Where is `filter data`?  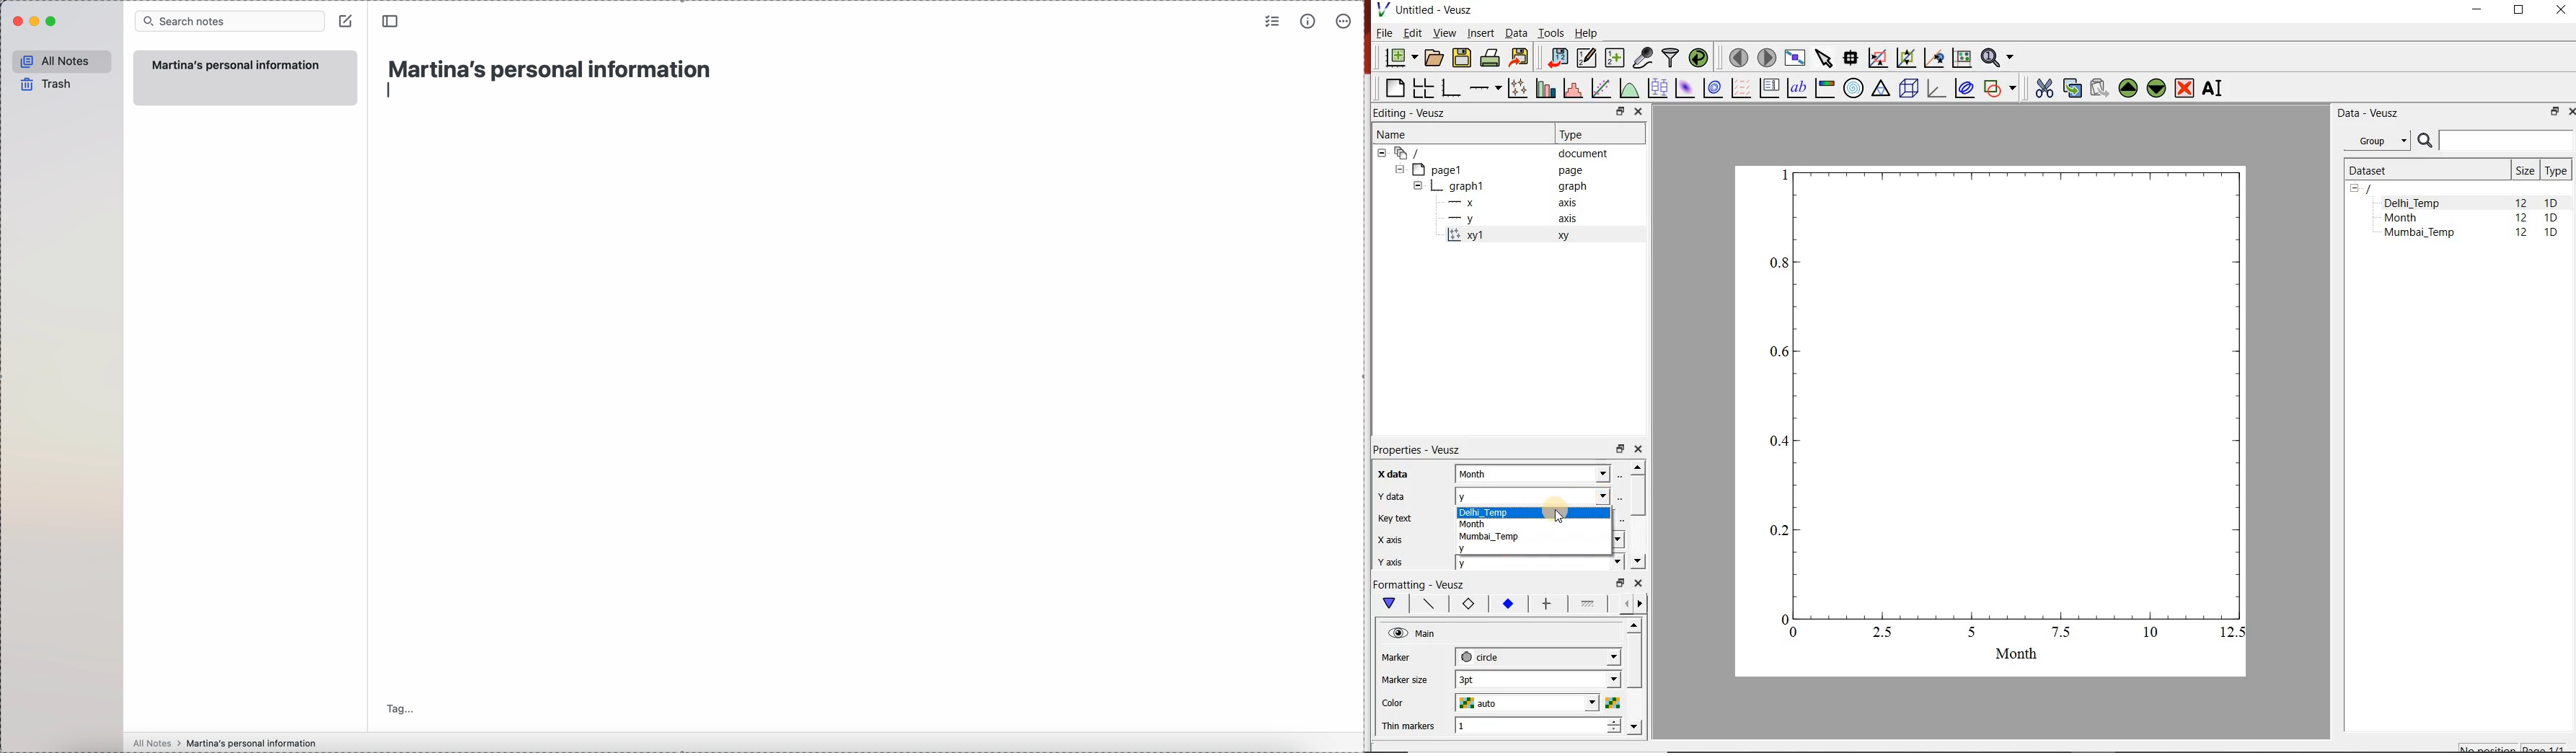 filter data is located at coordinates (1671, 58).